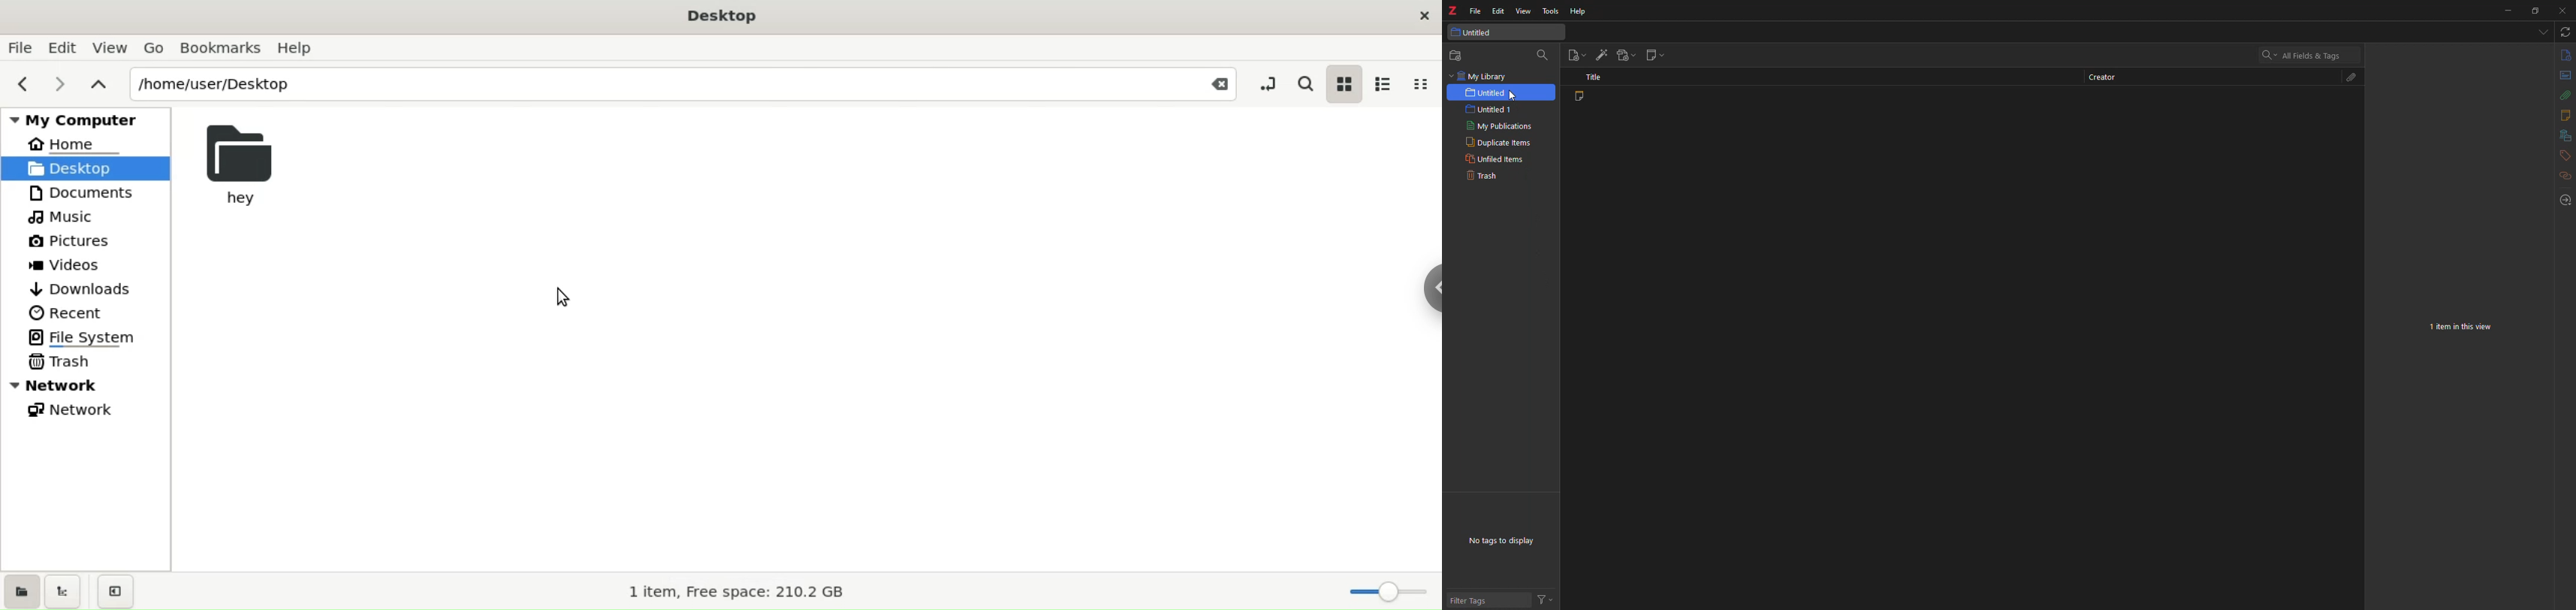  I want to click on add item, so click(1601, 54).